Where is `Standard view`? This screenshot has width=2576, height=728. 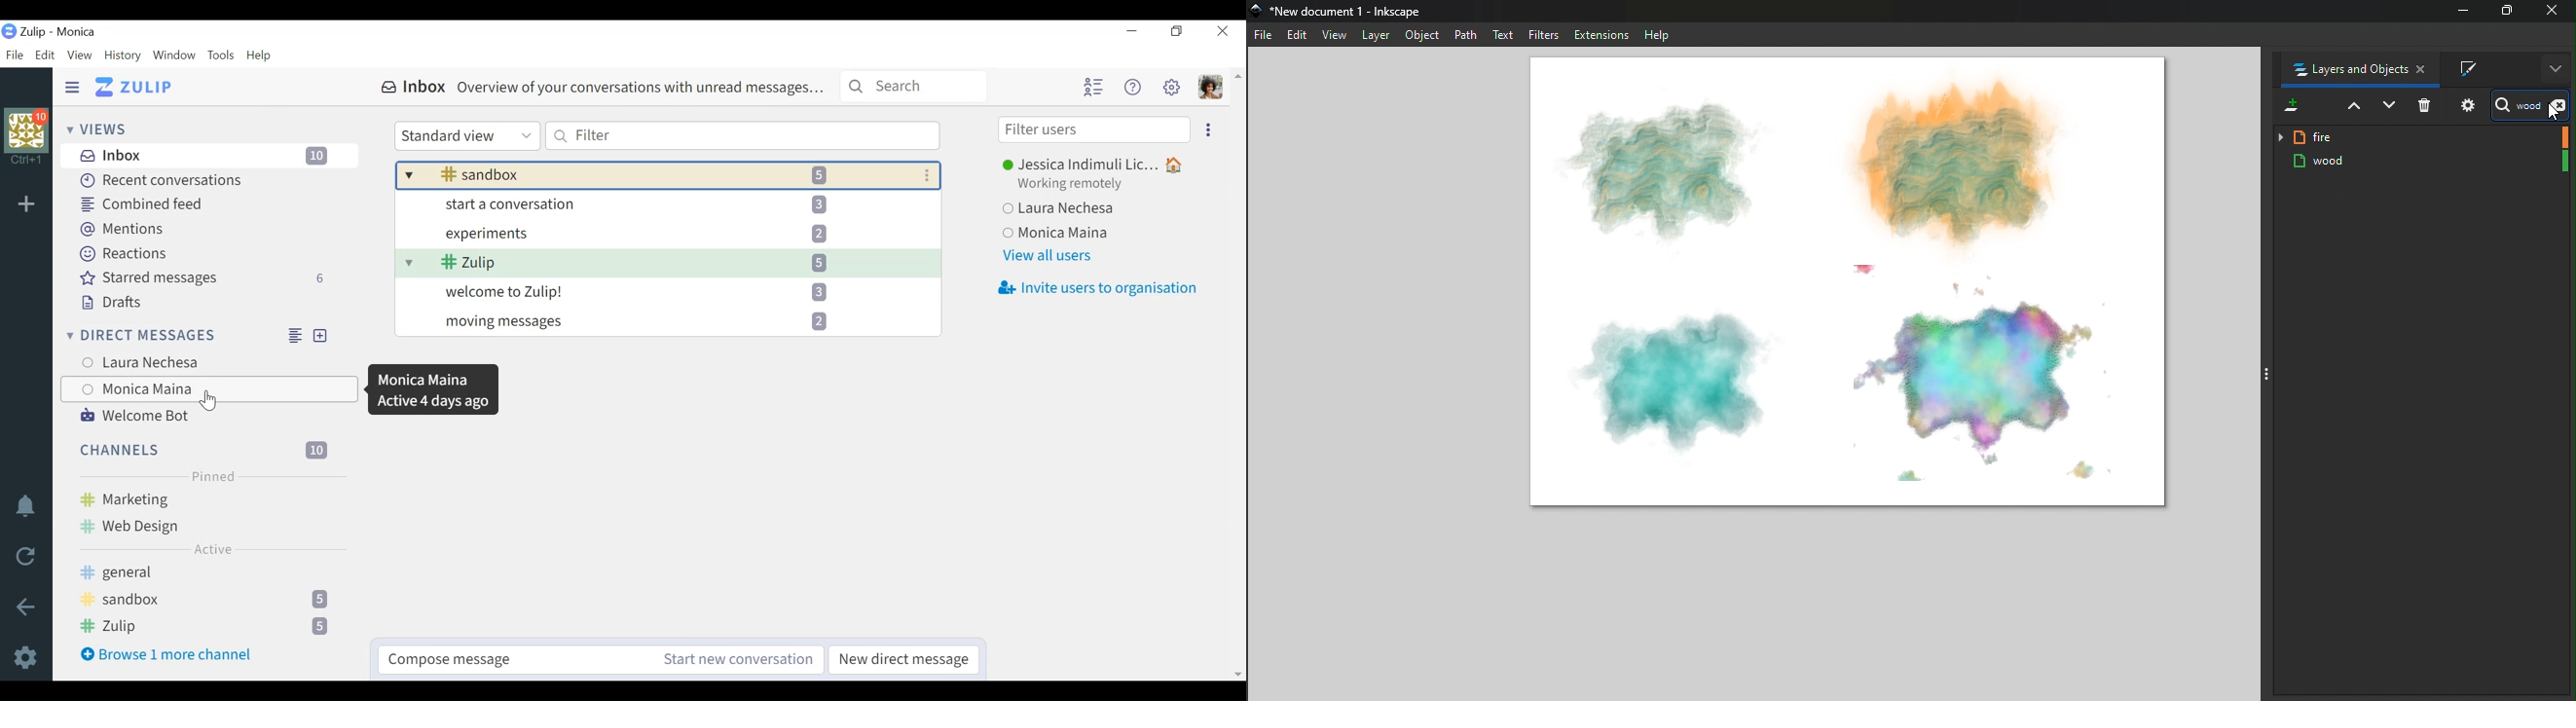
Standard view is located at coordinates (467, 137).